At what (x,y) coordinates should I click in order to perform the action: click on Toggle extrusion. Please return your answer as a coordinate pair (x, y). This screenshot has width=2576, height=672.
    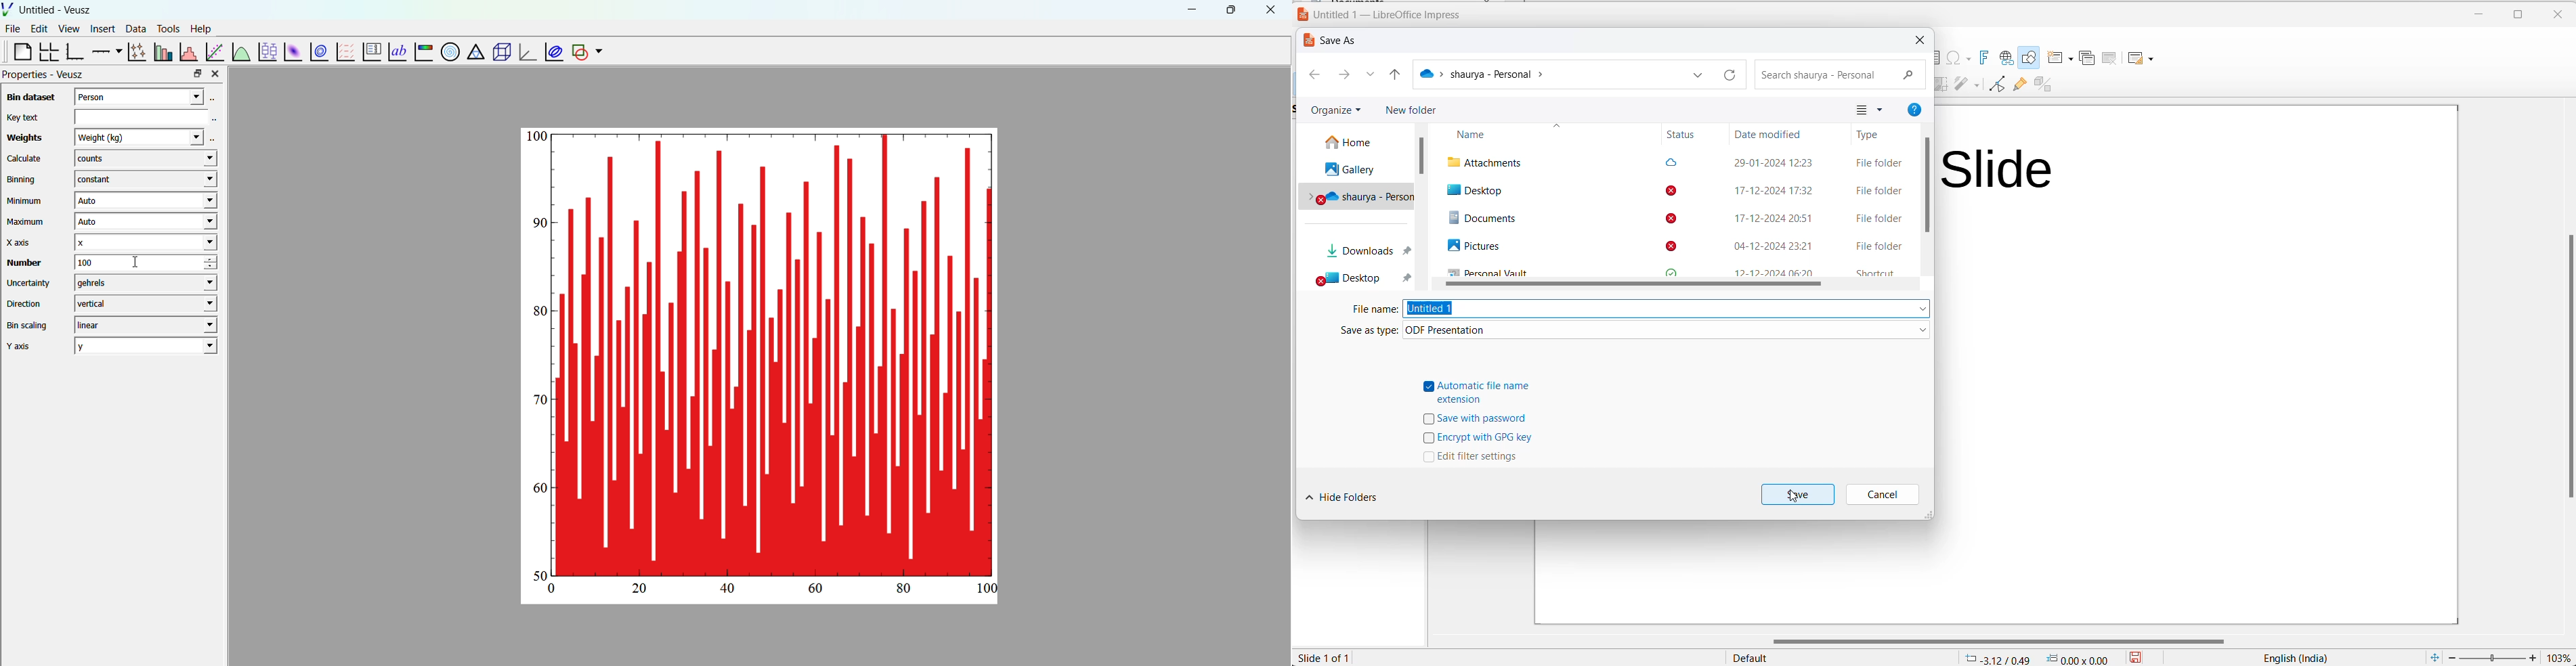
    Looking at the image, I should click on (2046, 85).